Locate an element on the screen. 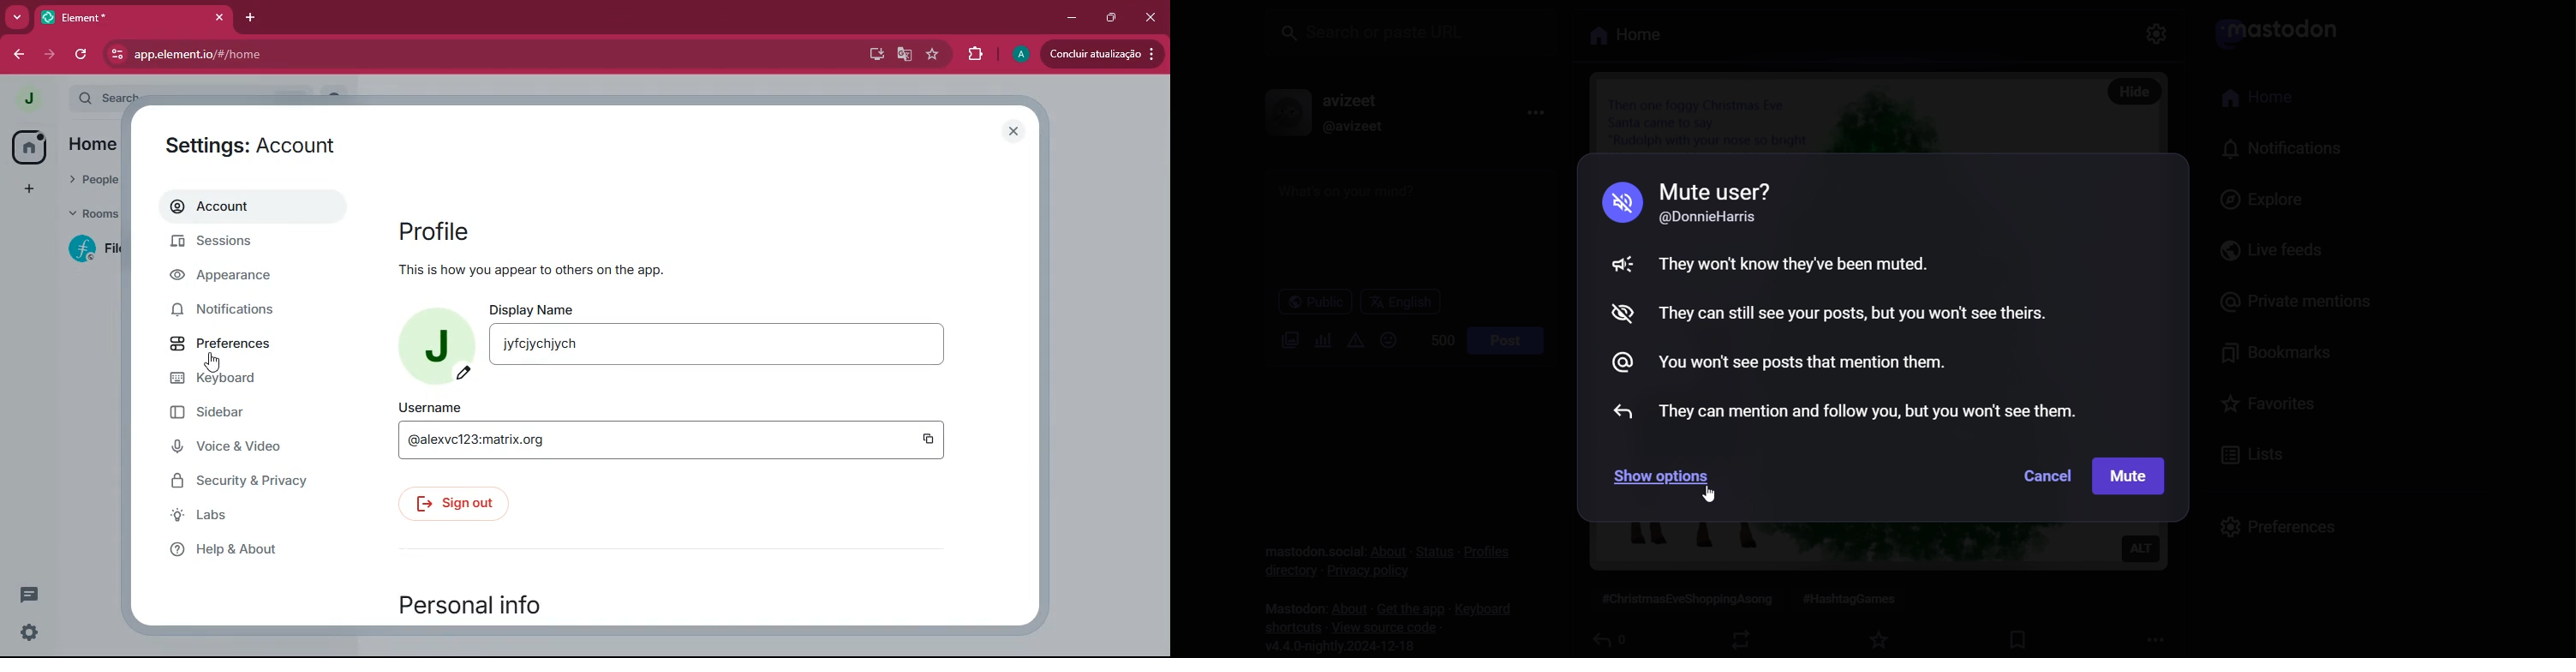 Image resolution: width=2576 pixels, height=672 pixels. profile picture is located at coordinates (438, 344).